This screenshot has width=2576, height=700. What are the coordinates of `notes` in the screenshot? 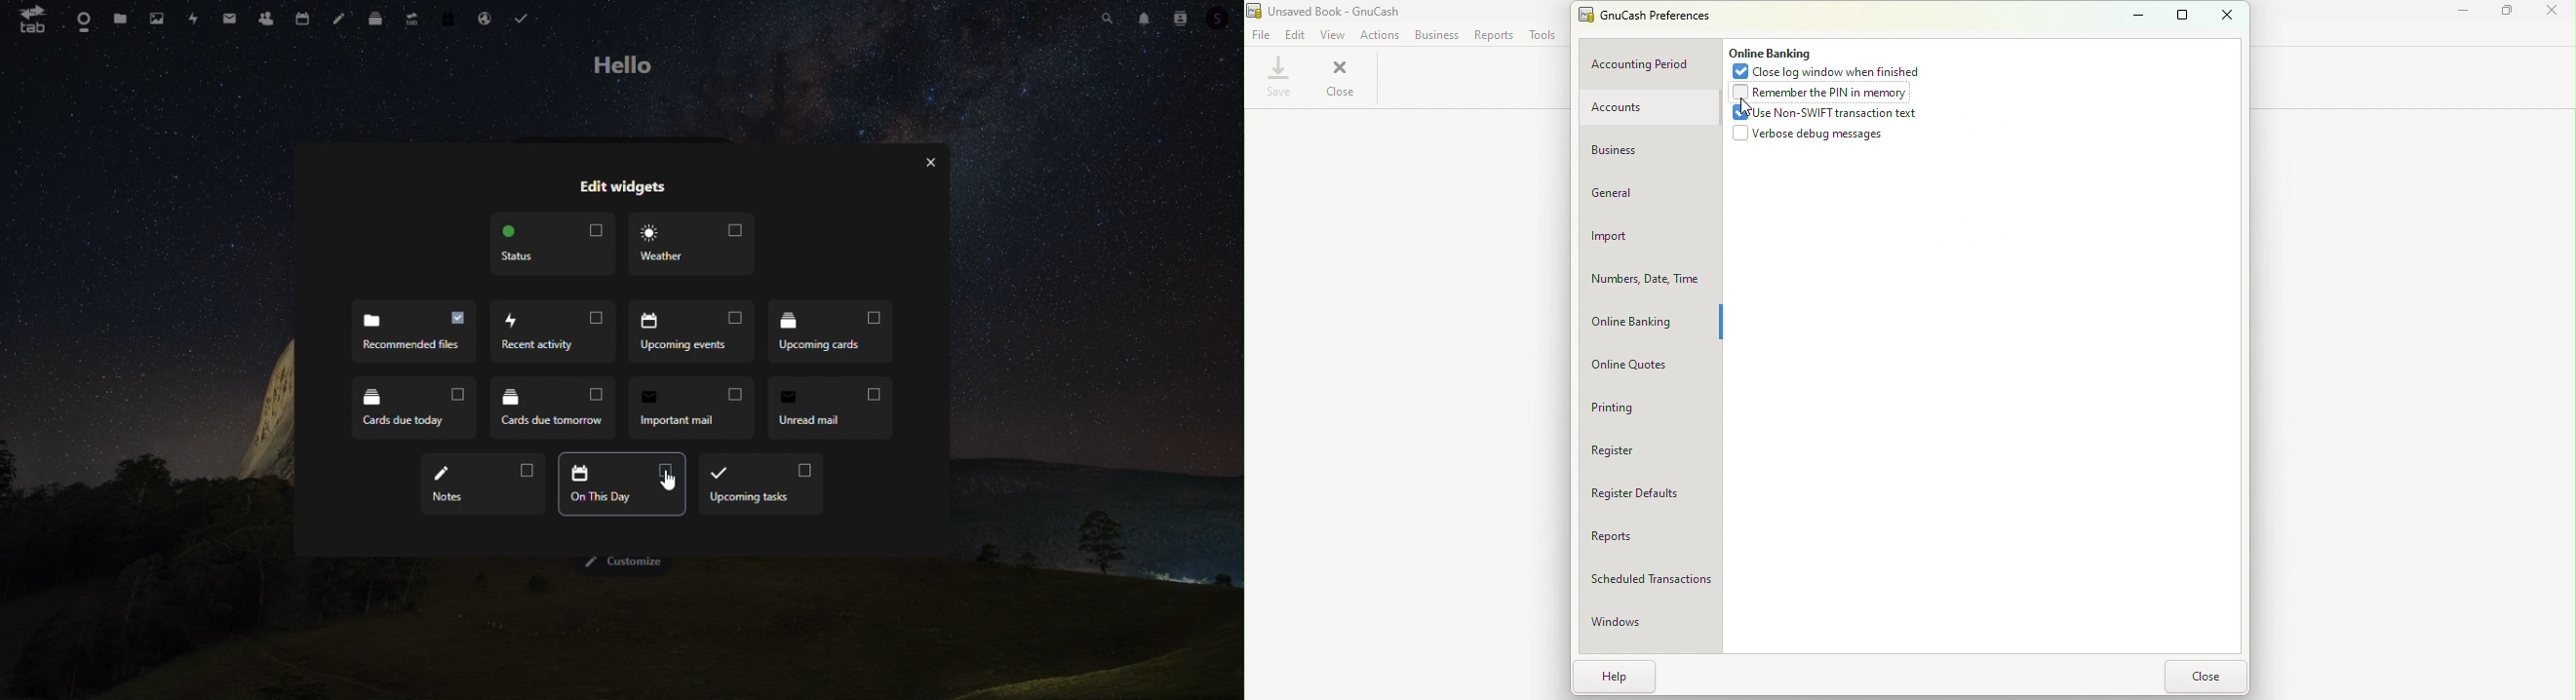 It's located at (834, 406).